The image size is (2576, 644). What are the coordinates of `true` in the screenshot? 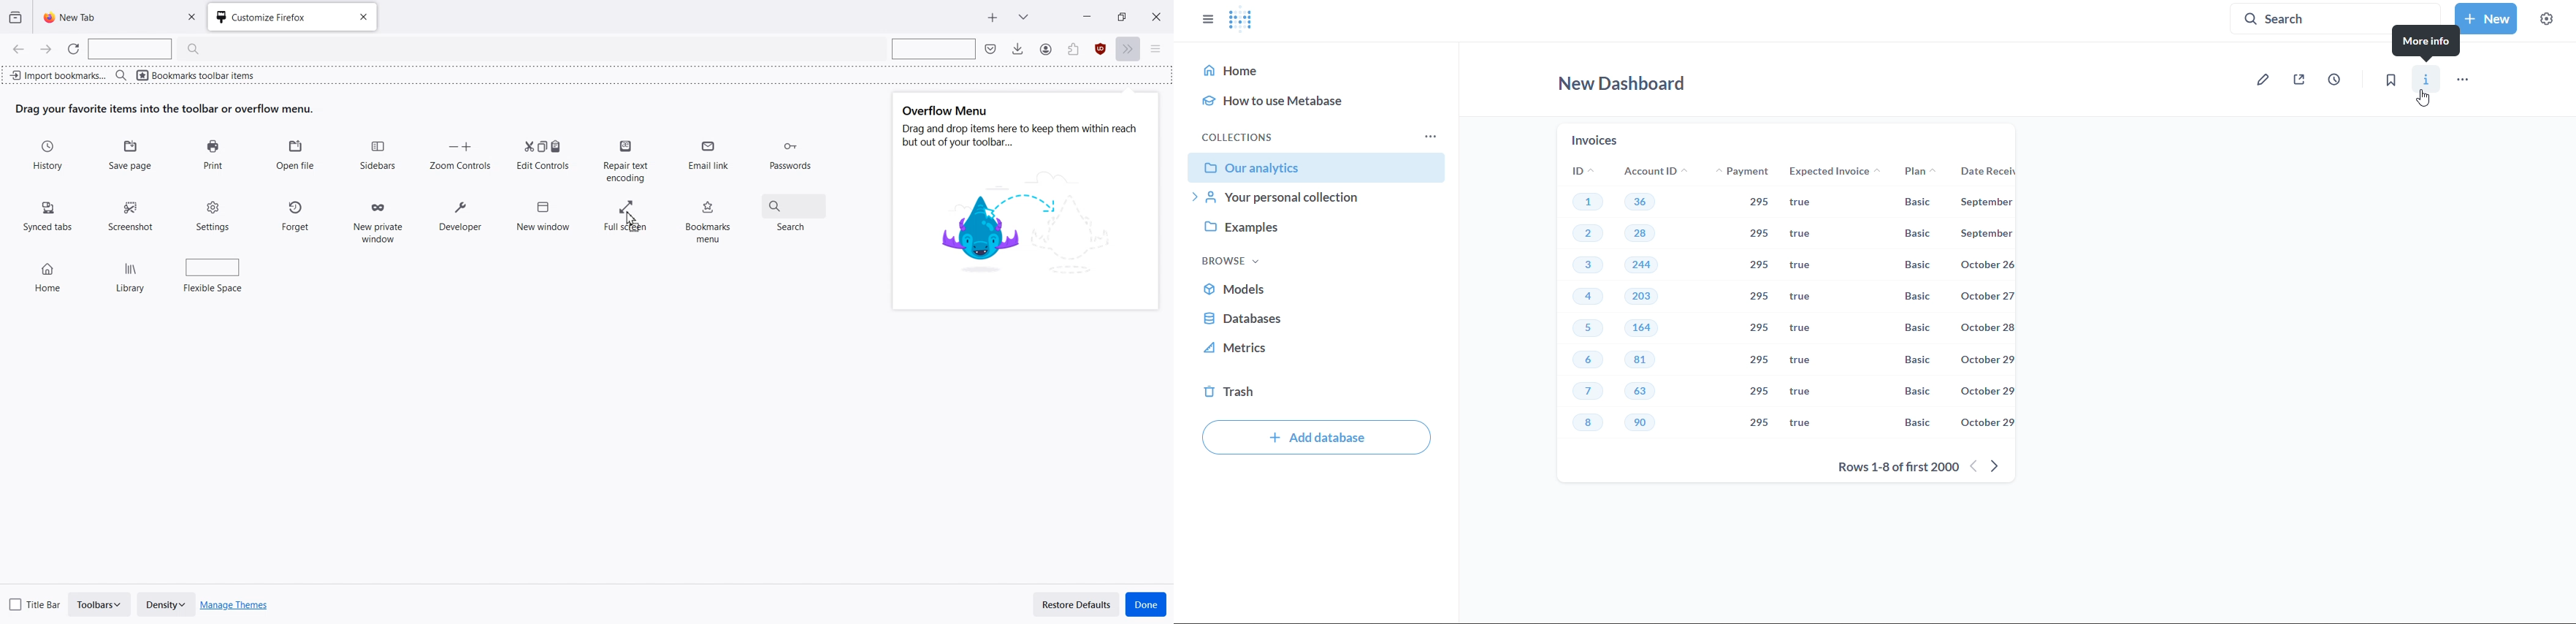 It's located at (1800, 360).